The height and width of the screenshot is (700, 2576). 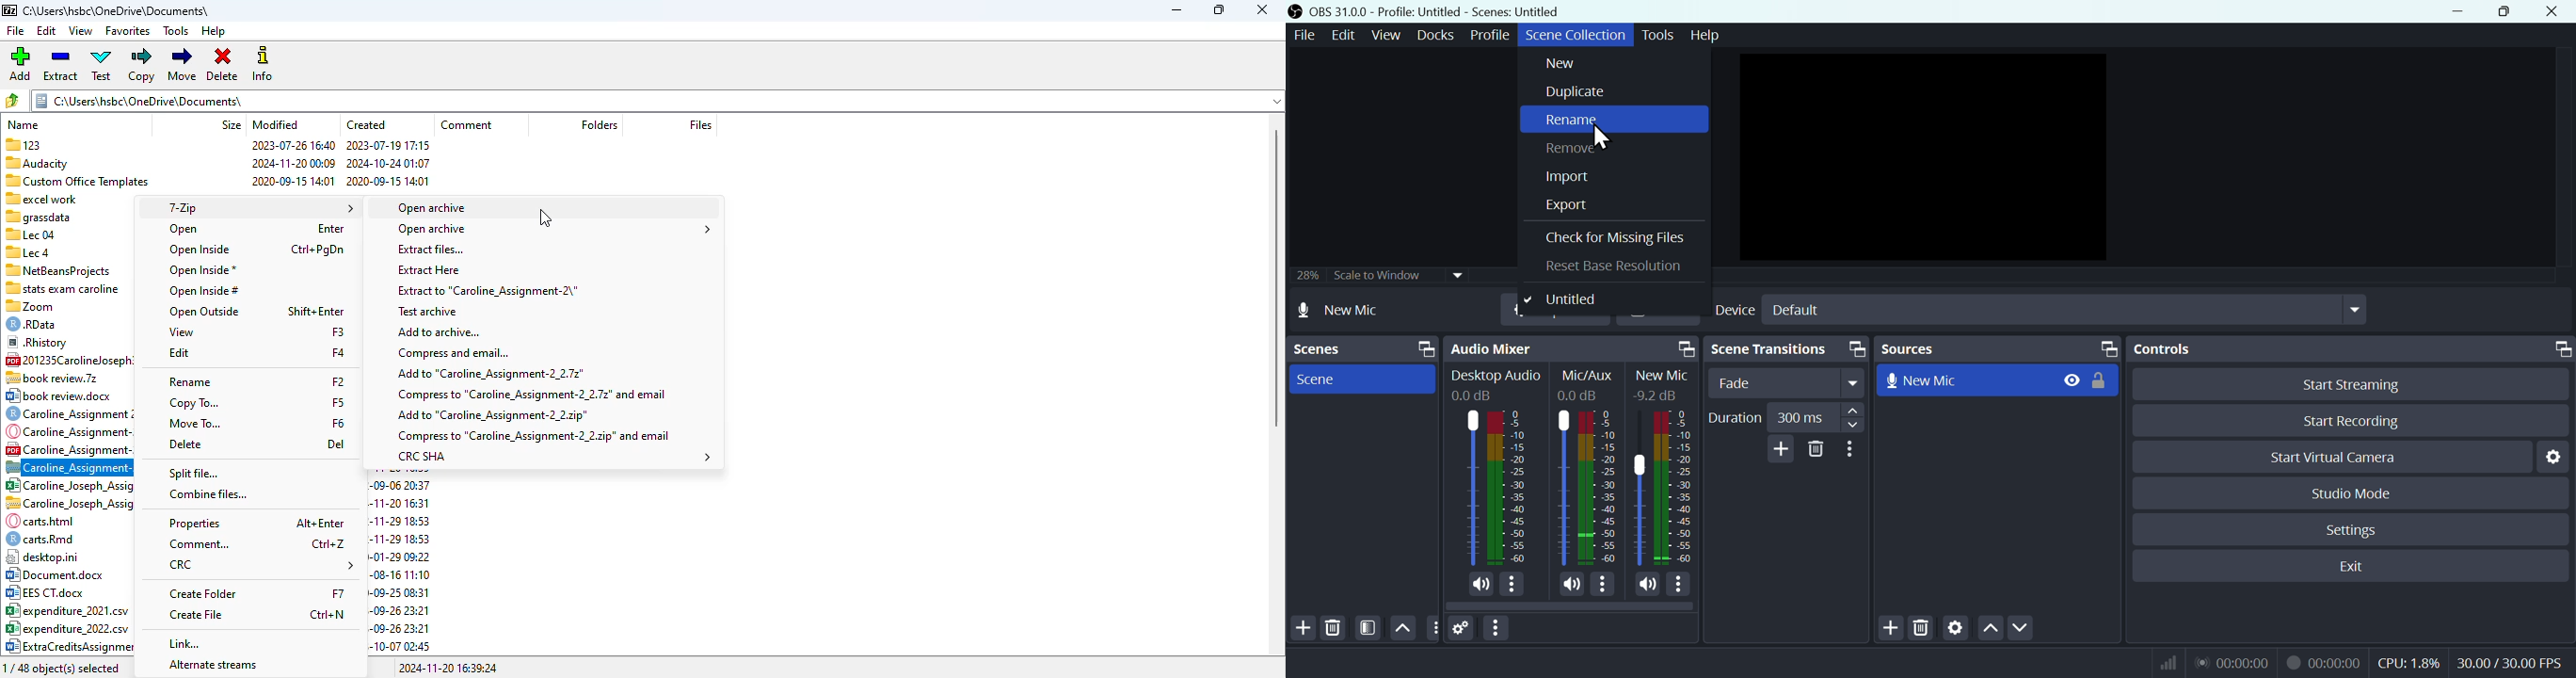 What do you see at coordinates (490, 374) in the screenshot?
I see `add to .7z file` at bounding box center [490, 374].